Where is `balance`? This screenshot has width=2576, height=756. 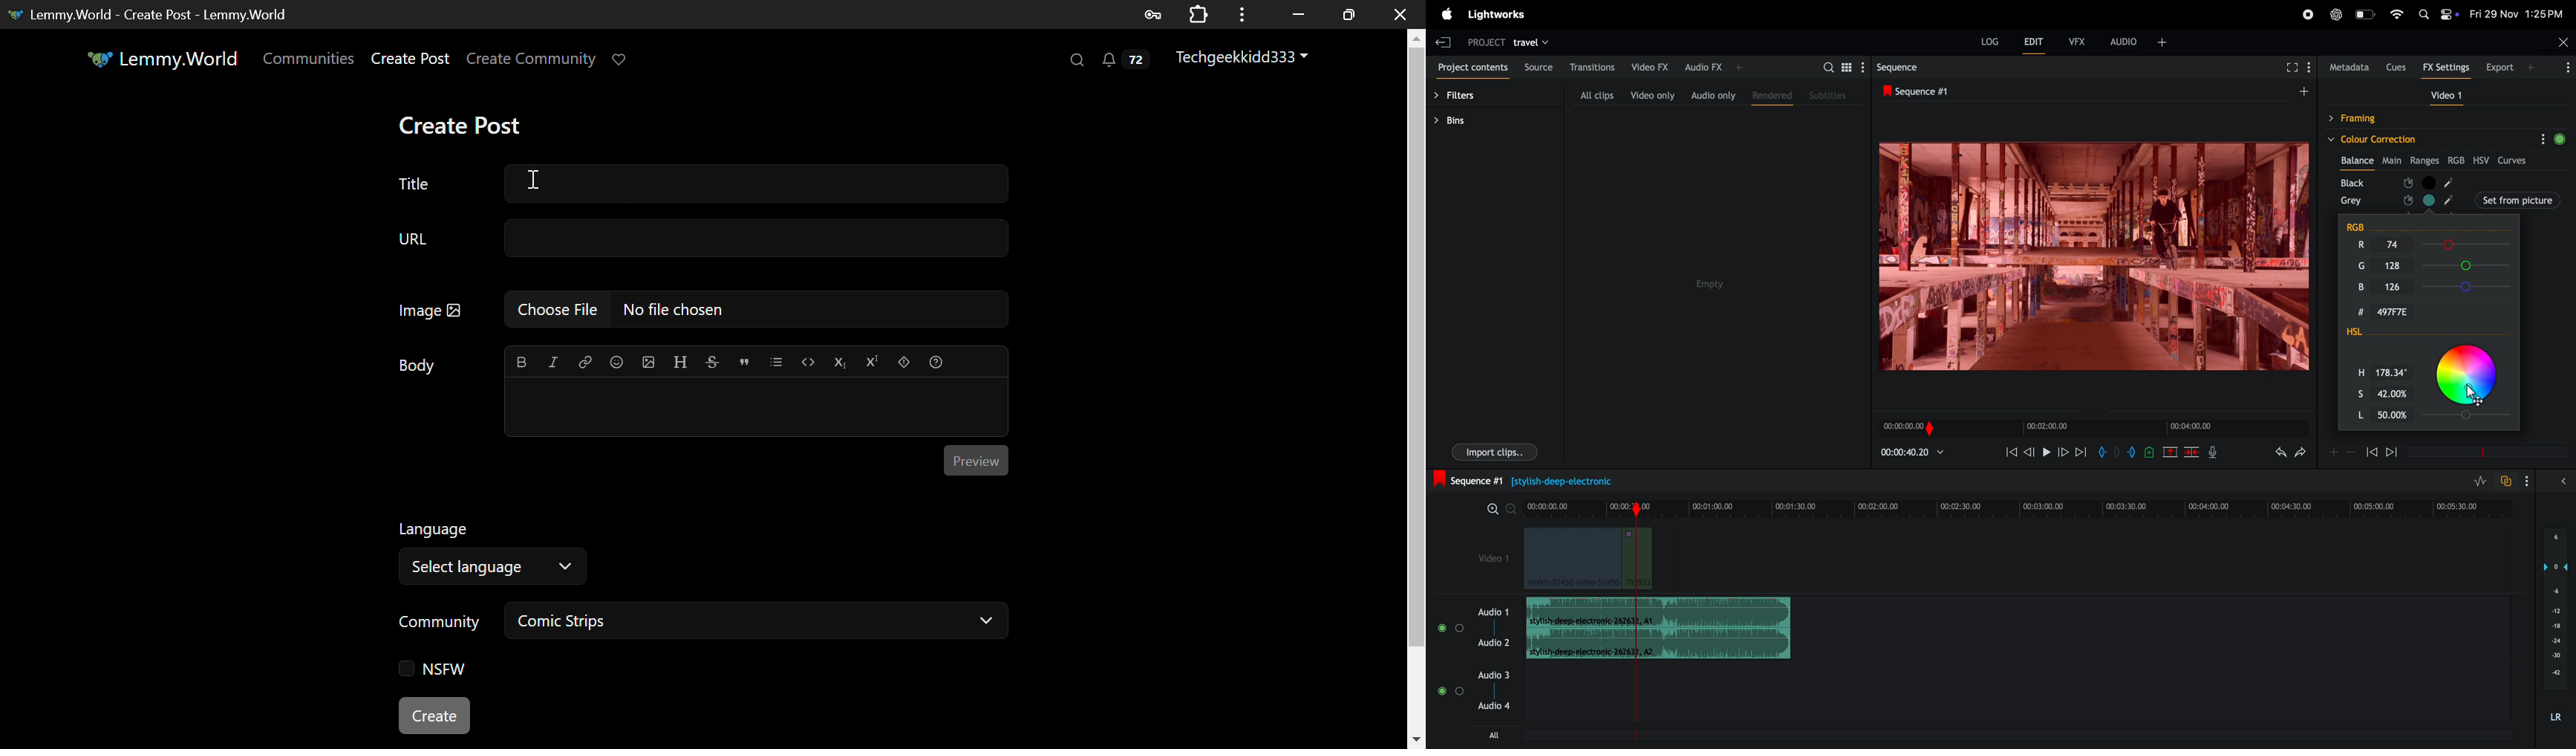 balance is located at coordinates (2358, 159).